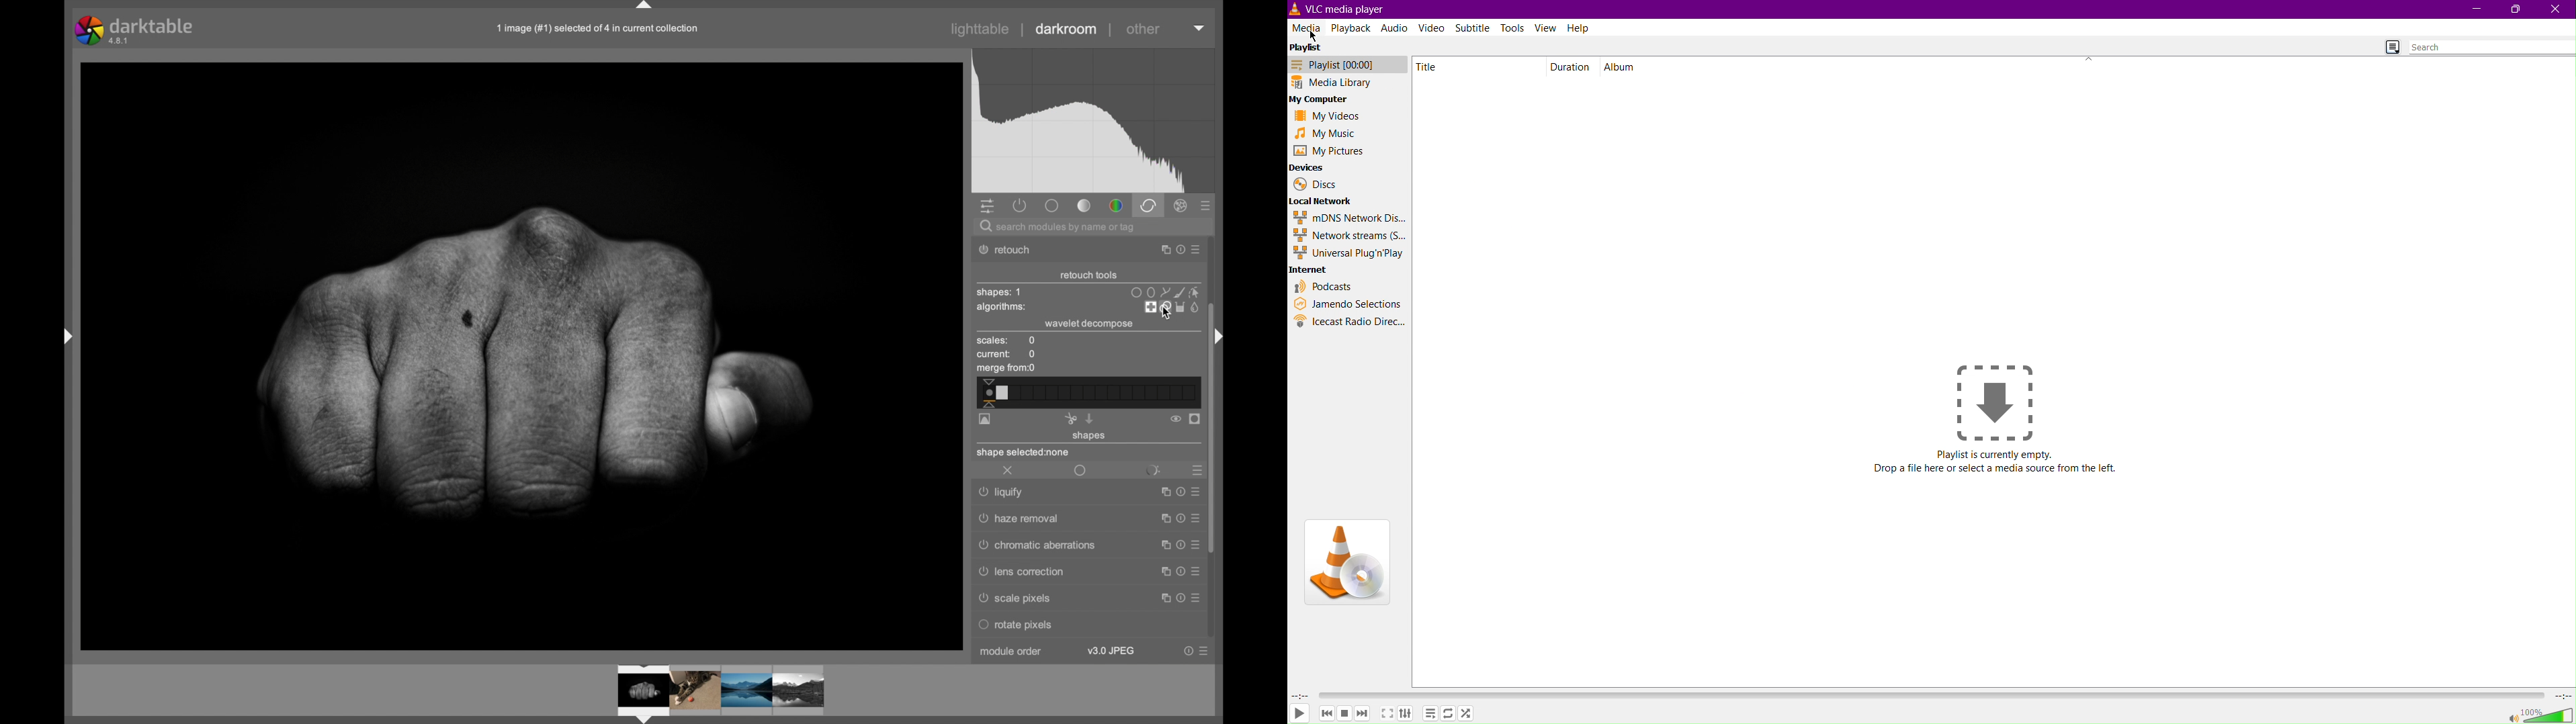 This screenshot has height=728, width=2576. Describe the element at coordinates (1007, 341) in the screenshot. I see `scales: 0` at that location.